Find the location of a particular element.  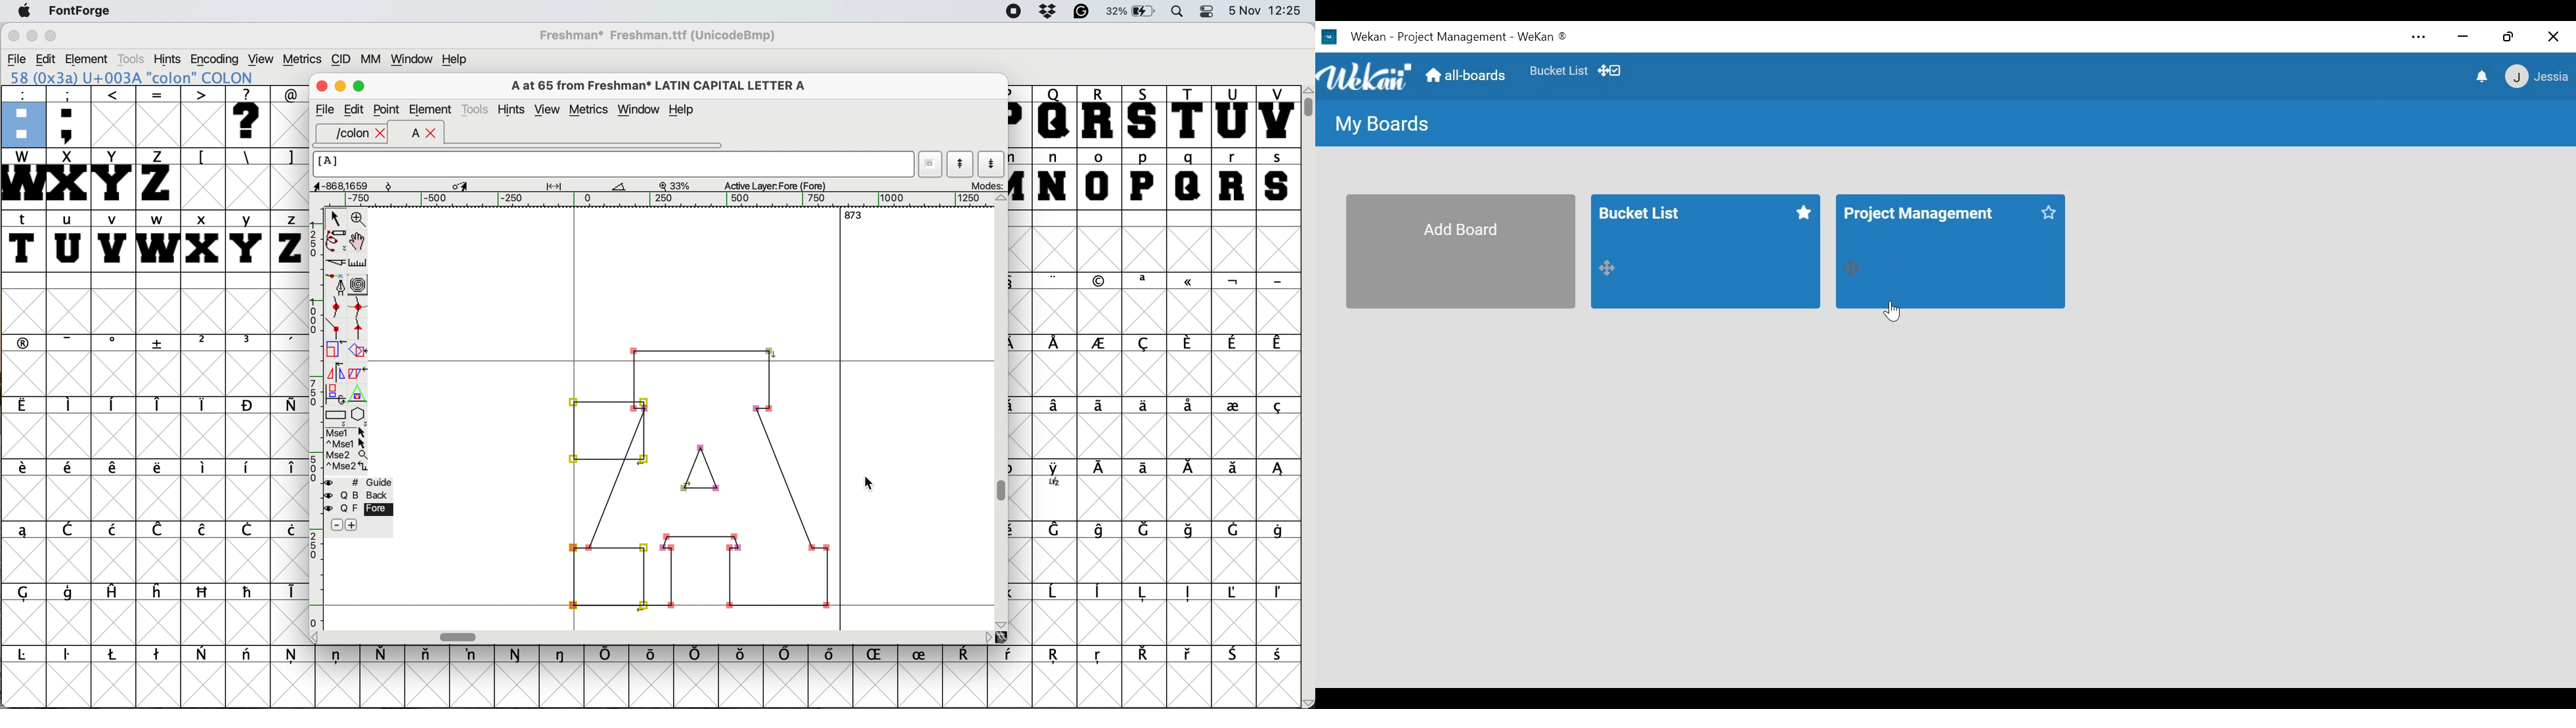

hints is located at coordinates (170, 59).